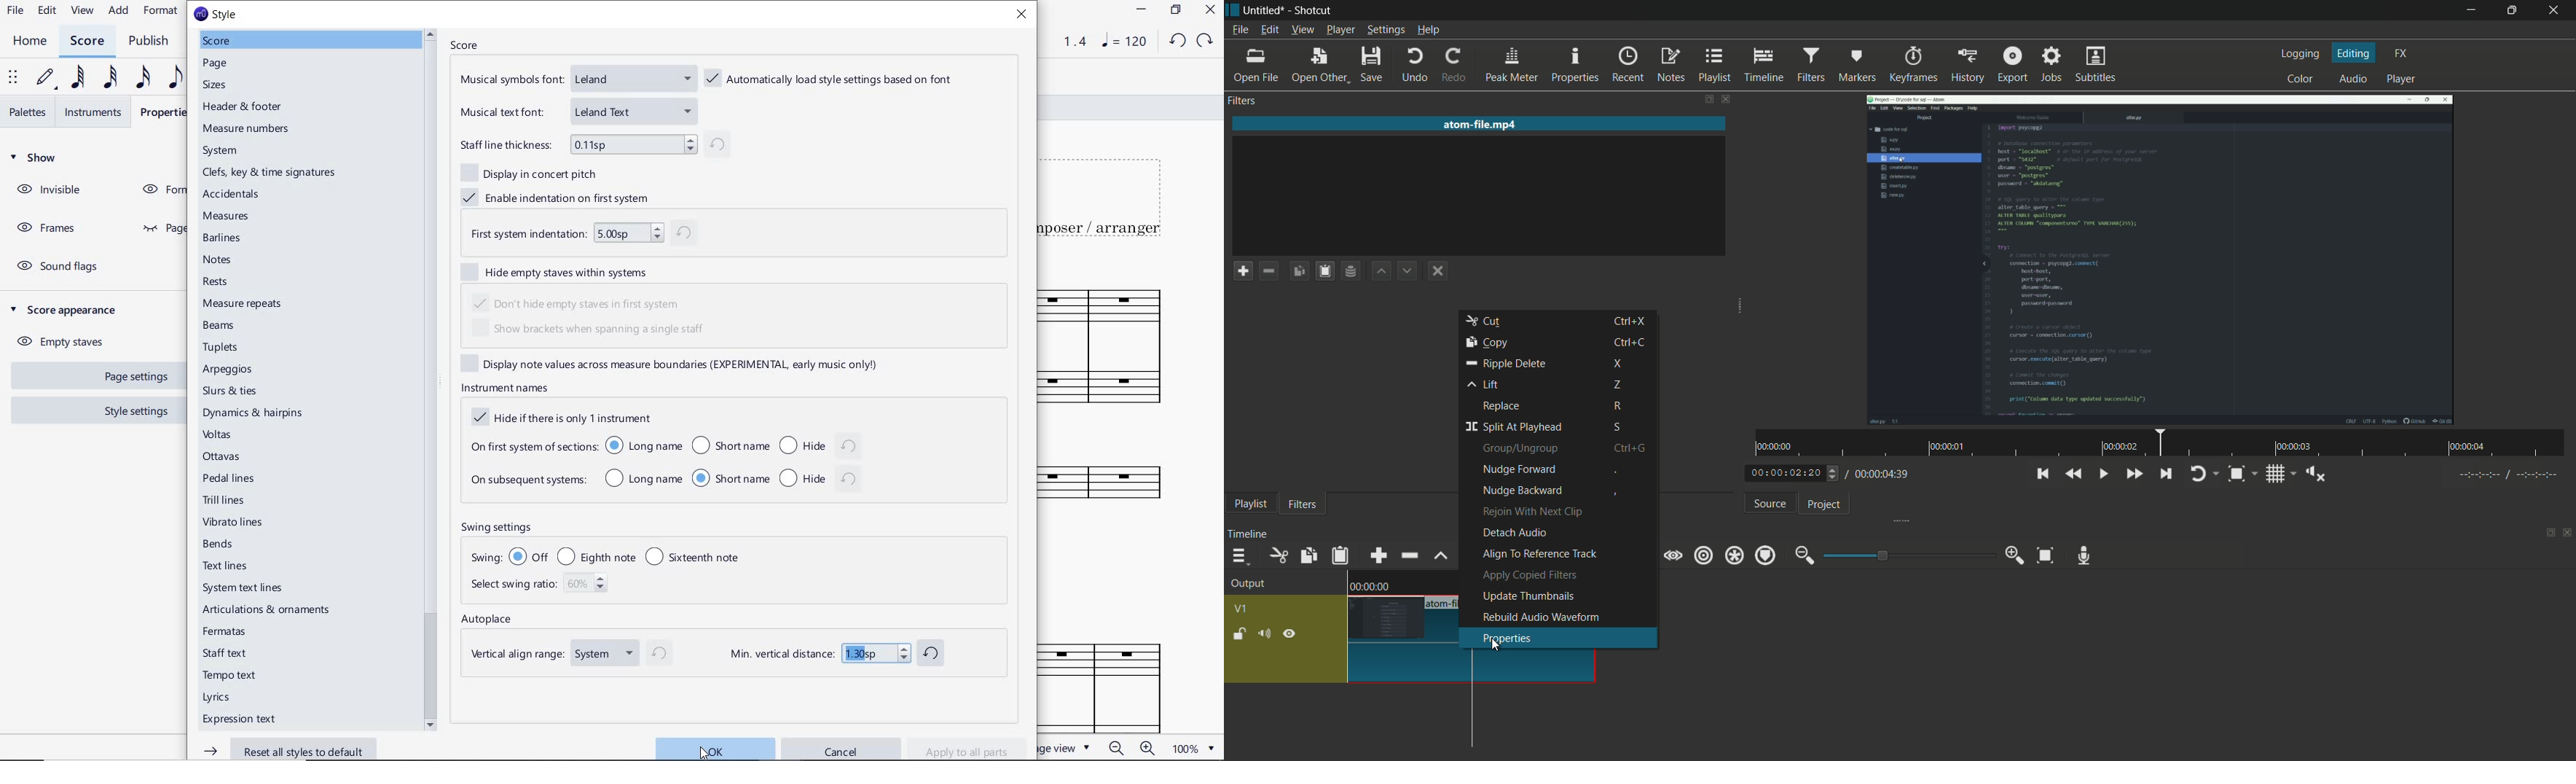 This screenshot has width=2576, height=784. What do you see at coordinates (1713, 66) in the screenshot?
I see `playlist` at bounding box center [1713, 66].